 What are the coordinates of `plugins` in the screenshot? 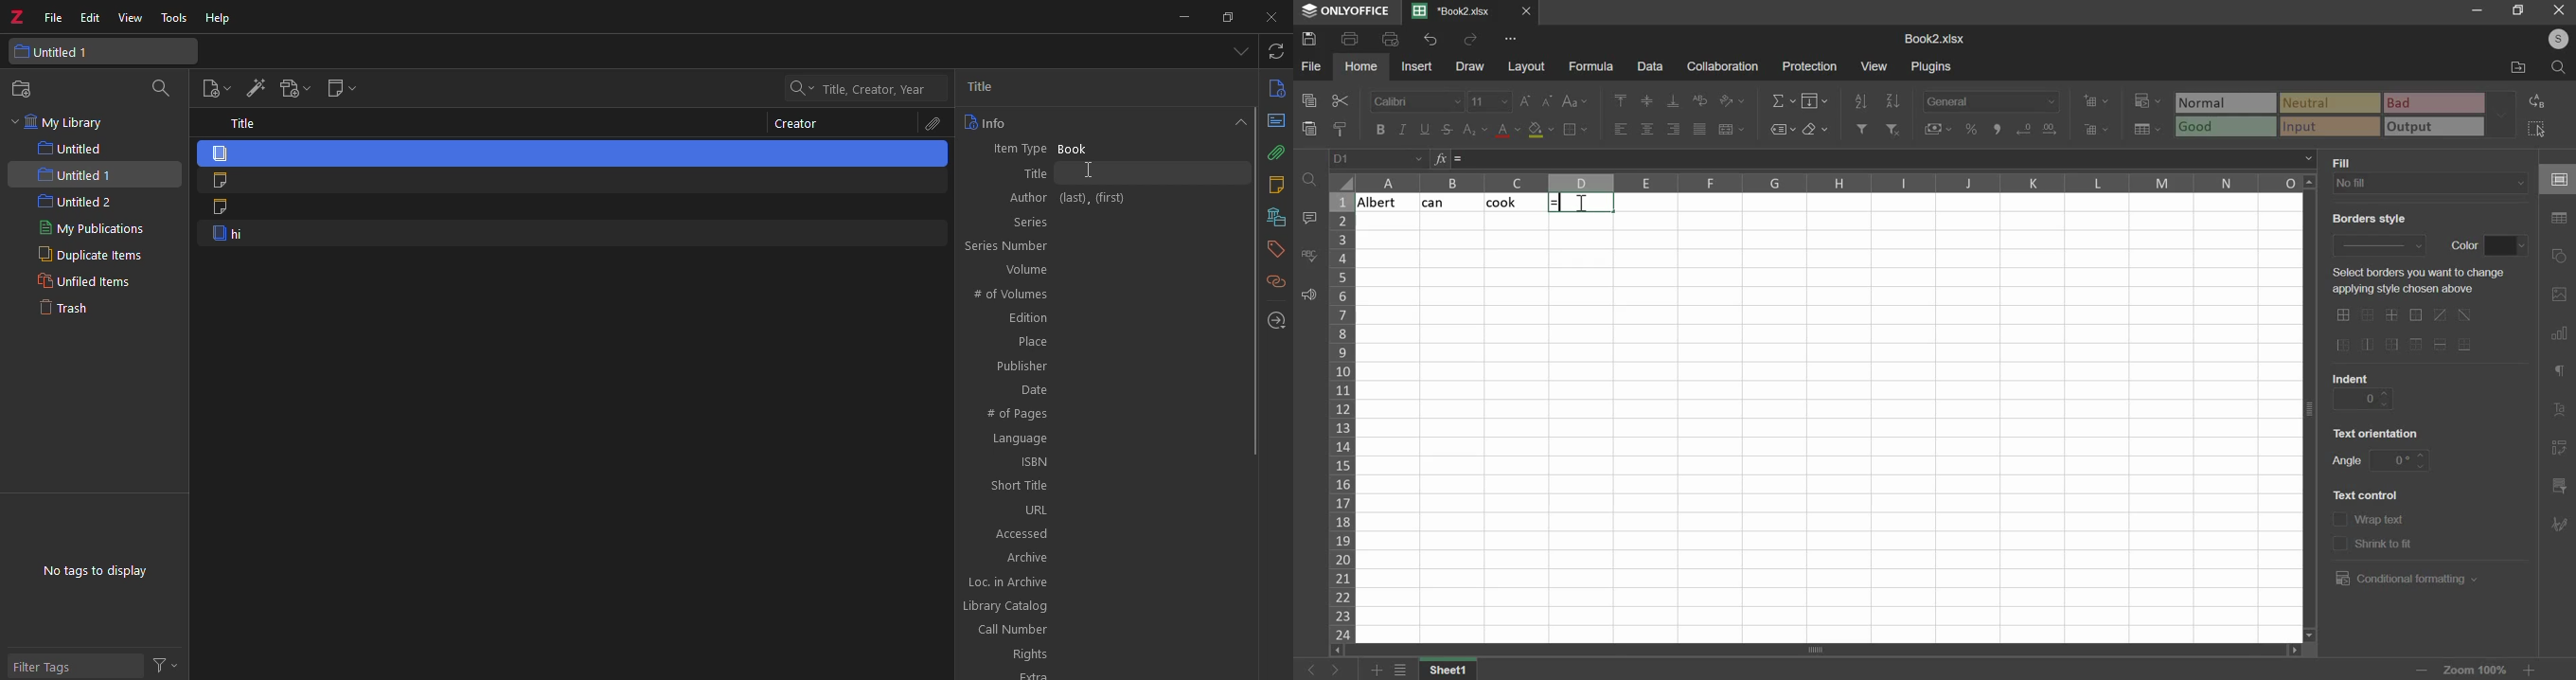 It's located at (1933, 67).